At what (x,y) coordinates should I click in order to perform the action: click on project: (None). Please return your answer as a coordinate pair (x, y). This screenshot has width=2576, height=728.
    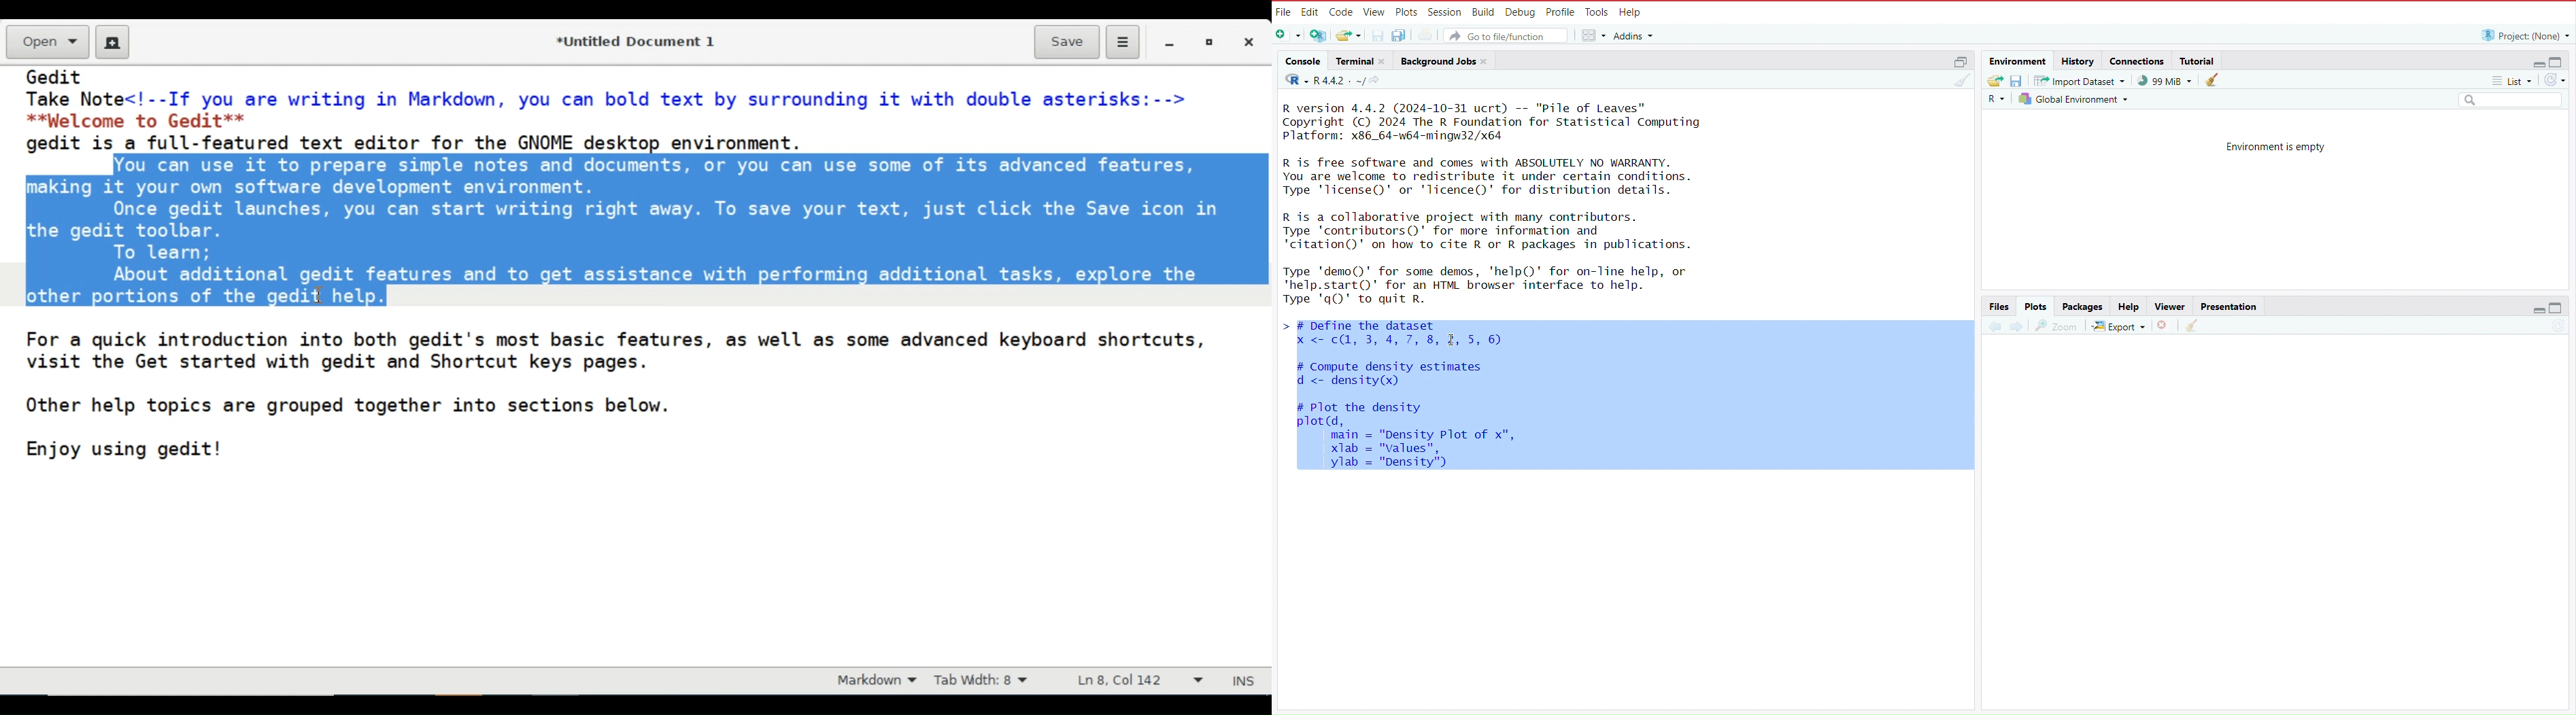
    Looking at the image, I should click on (2524, 35).